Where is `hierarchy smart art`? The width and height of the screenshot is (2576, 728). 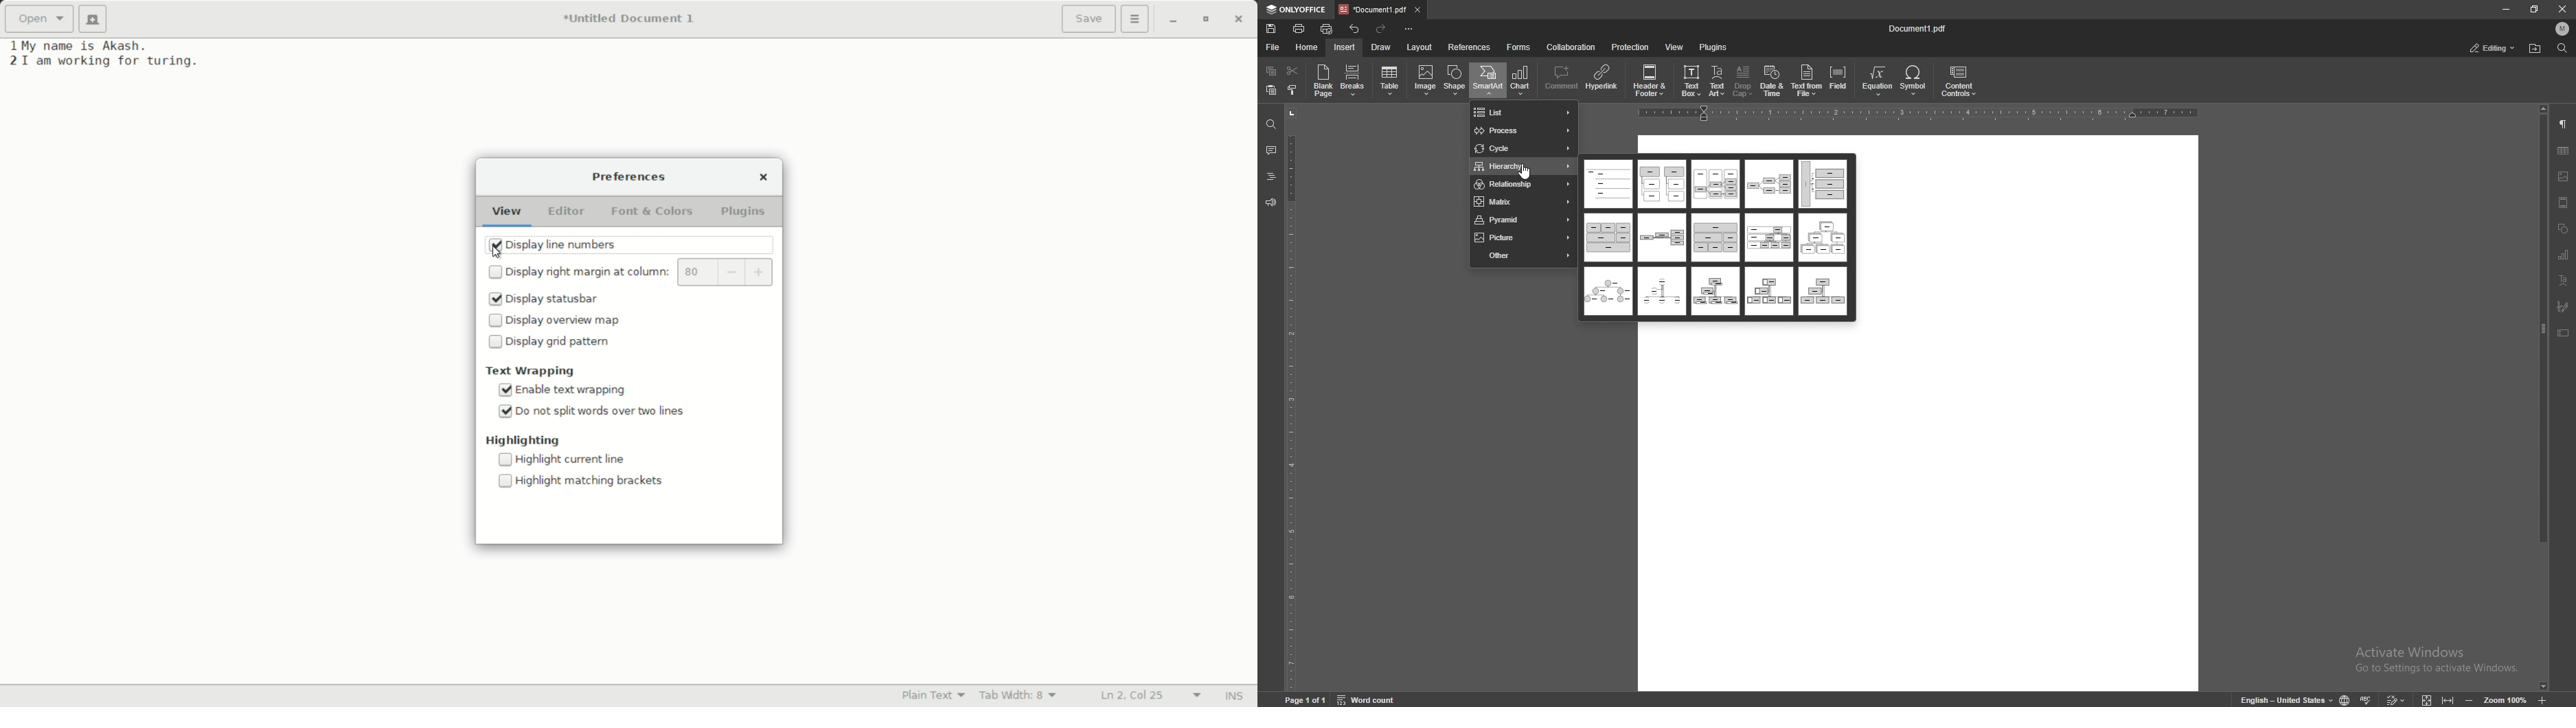
hierarchy smart art is located at coordinates (1661, 290).